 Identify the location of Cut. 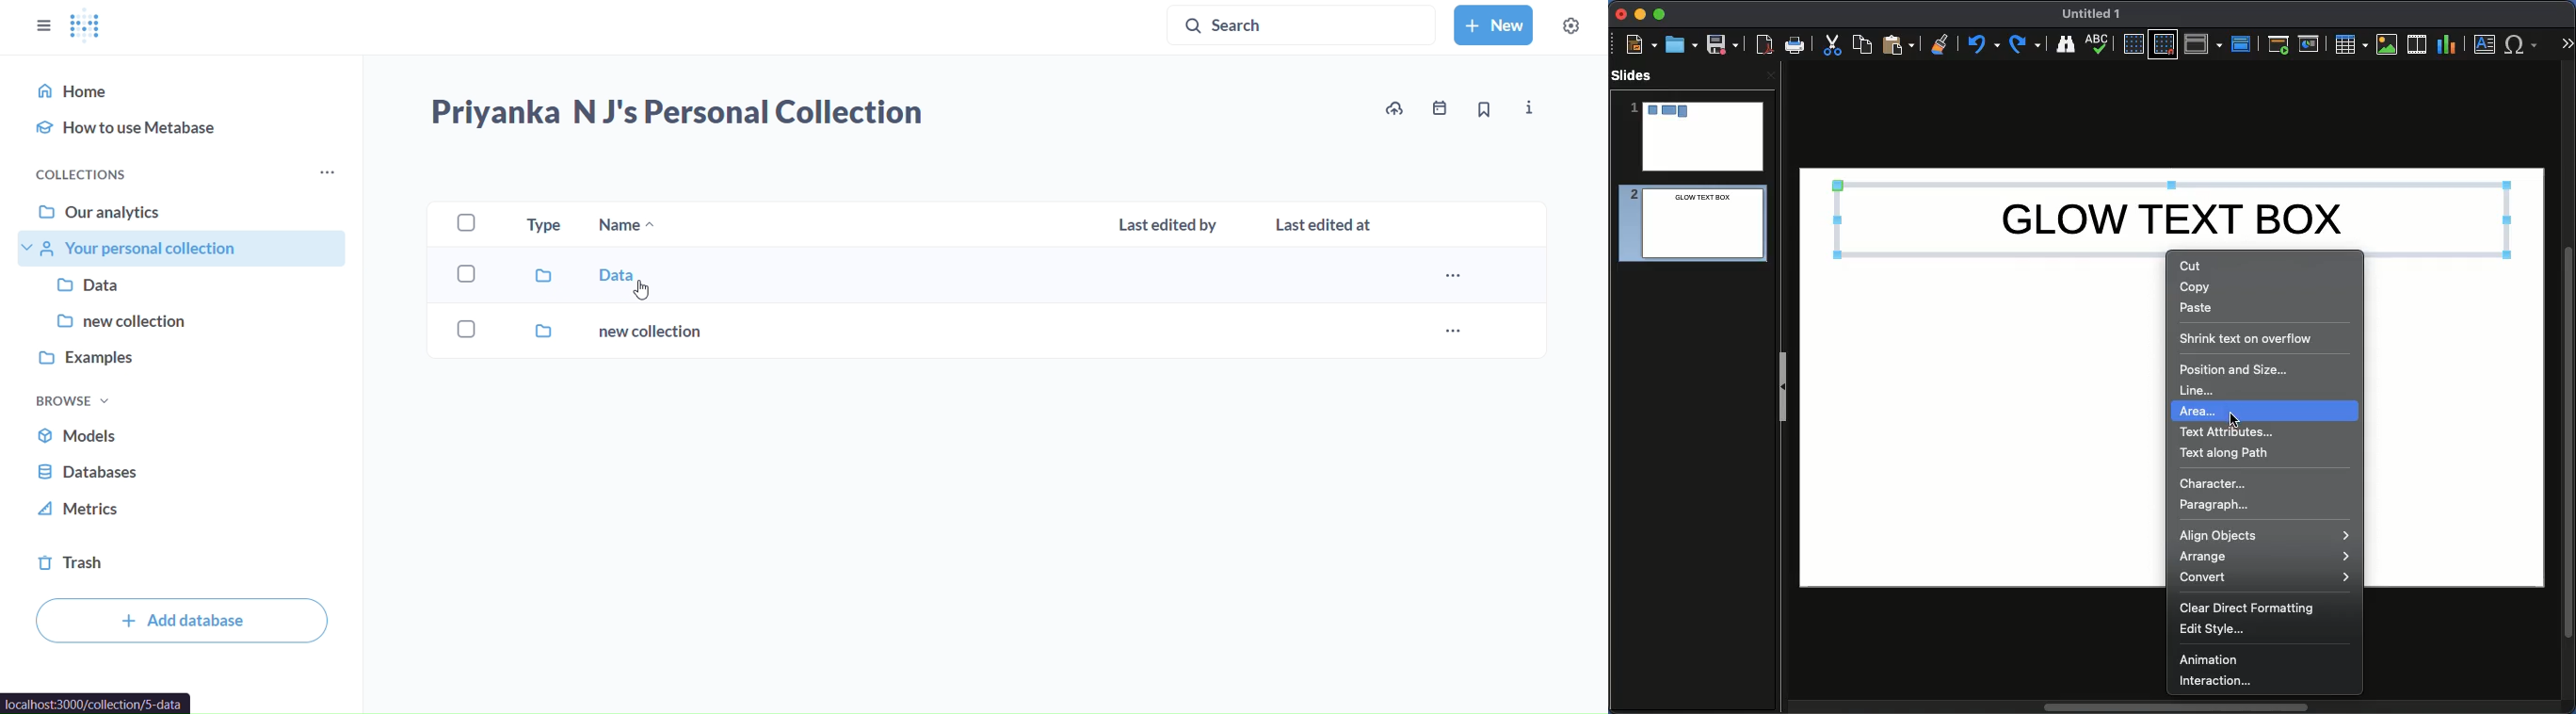
(2191, 266).